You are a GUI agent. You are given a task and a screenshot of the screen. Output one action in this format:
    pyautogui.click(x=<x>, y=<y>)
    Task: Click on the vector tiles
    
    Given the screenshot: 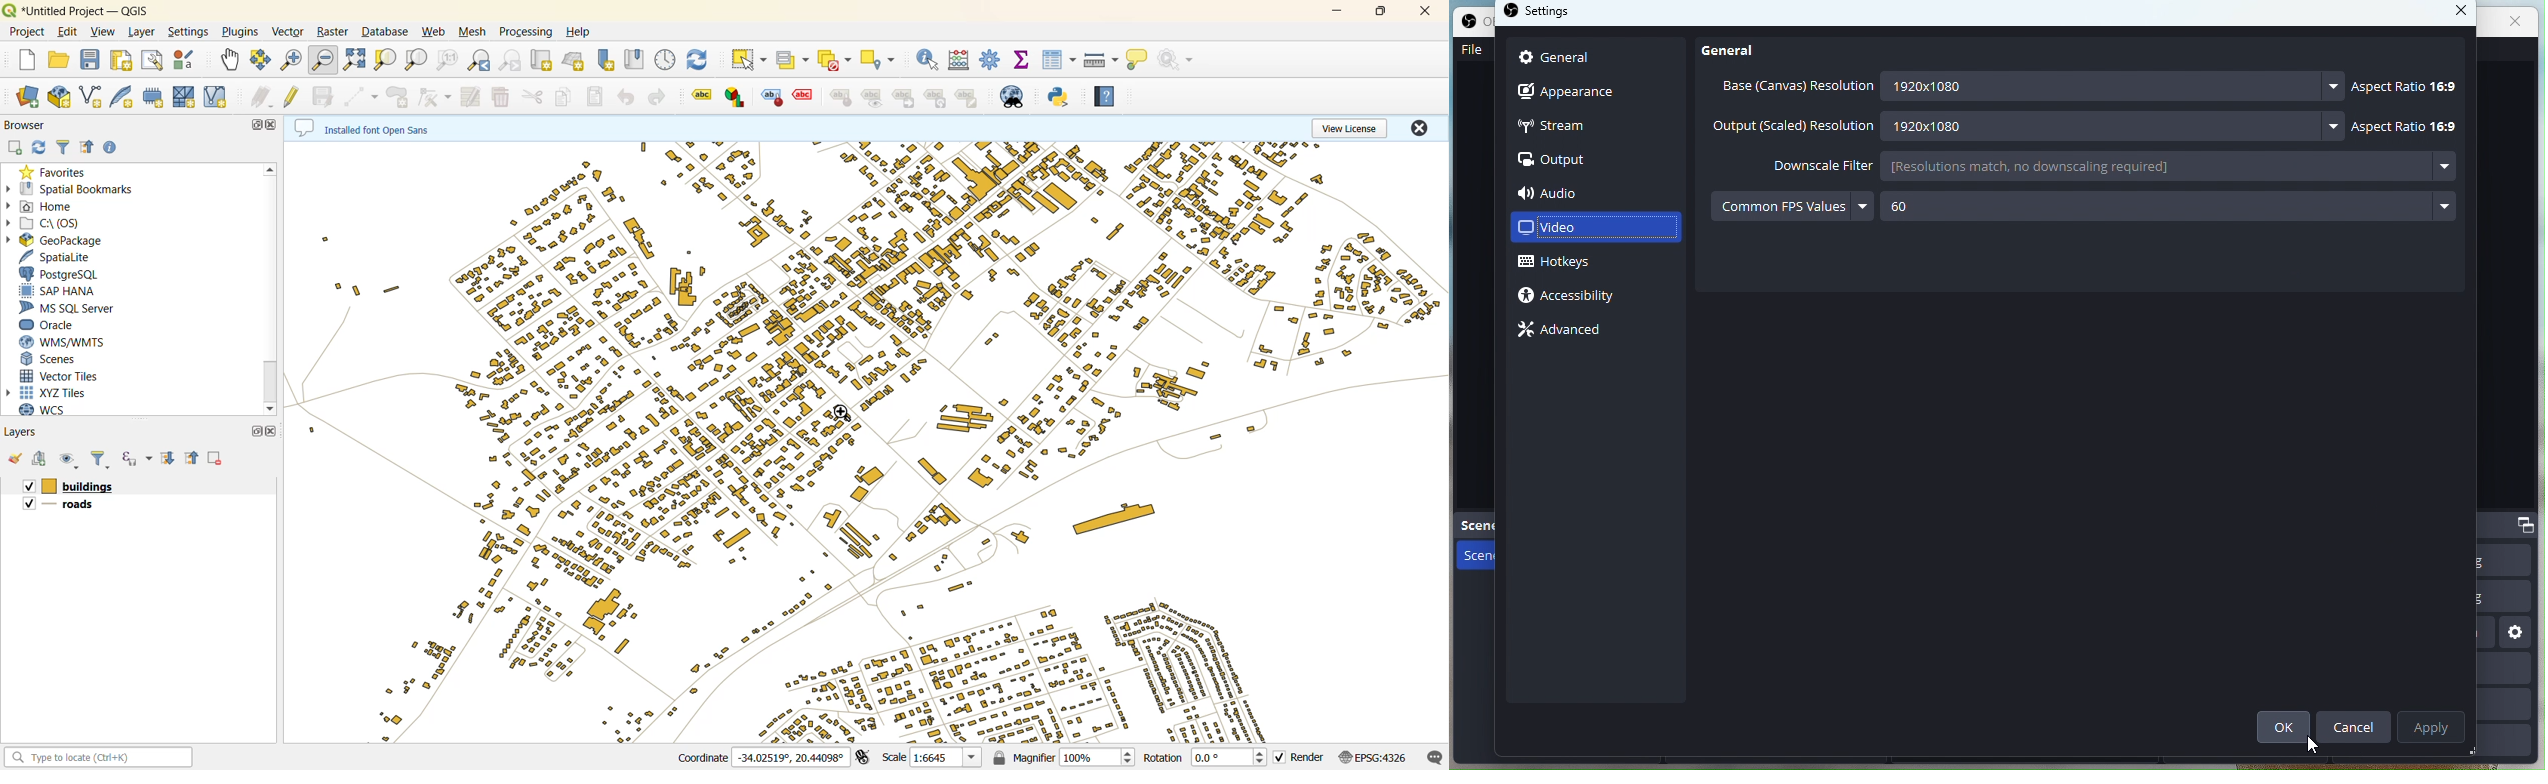 What is the action you would take?
    pyautogui.click(x=63, y=374)
    